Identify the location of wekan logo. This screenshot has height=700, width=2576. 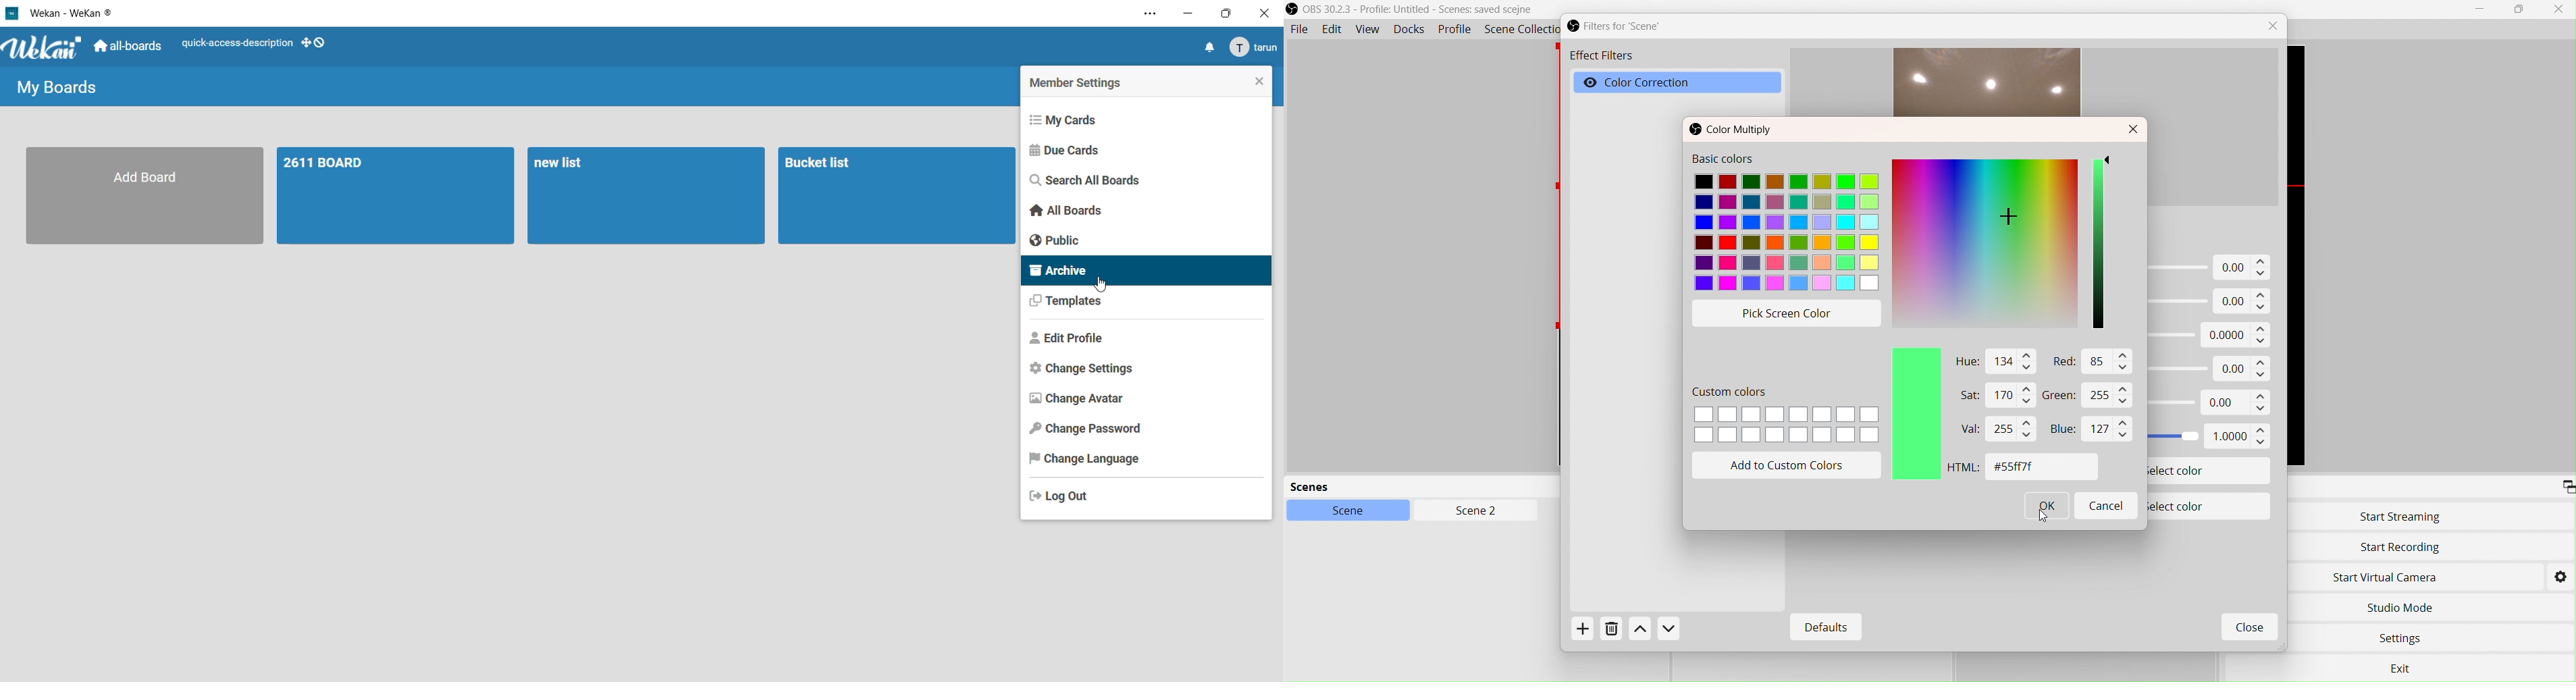
(12, 12).